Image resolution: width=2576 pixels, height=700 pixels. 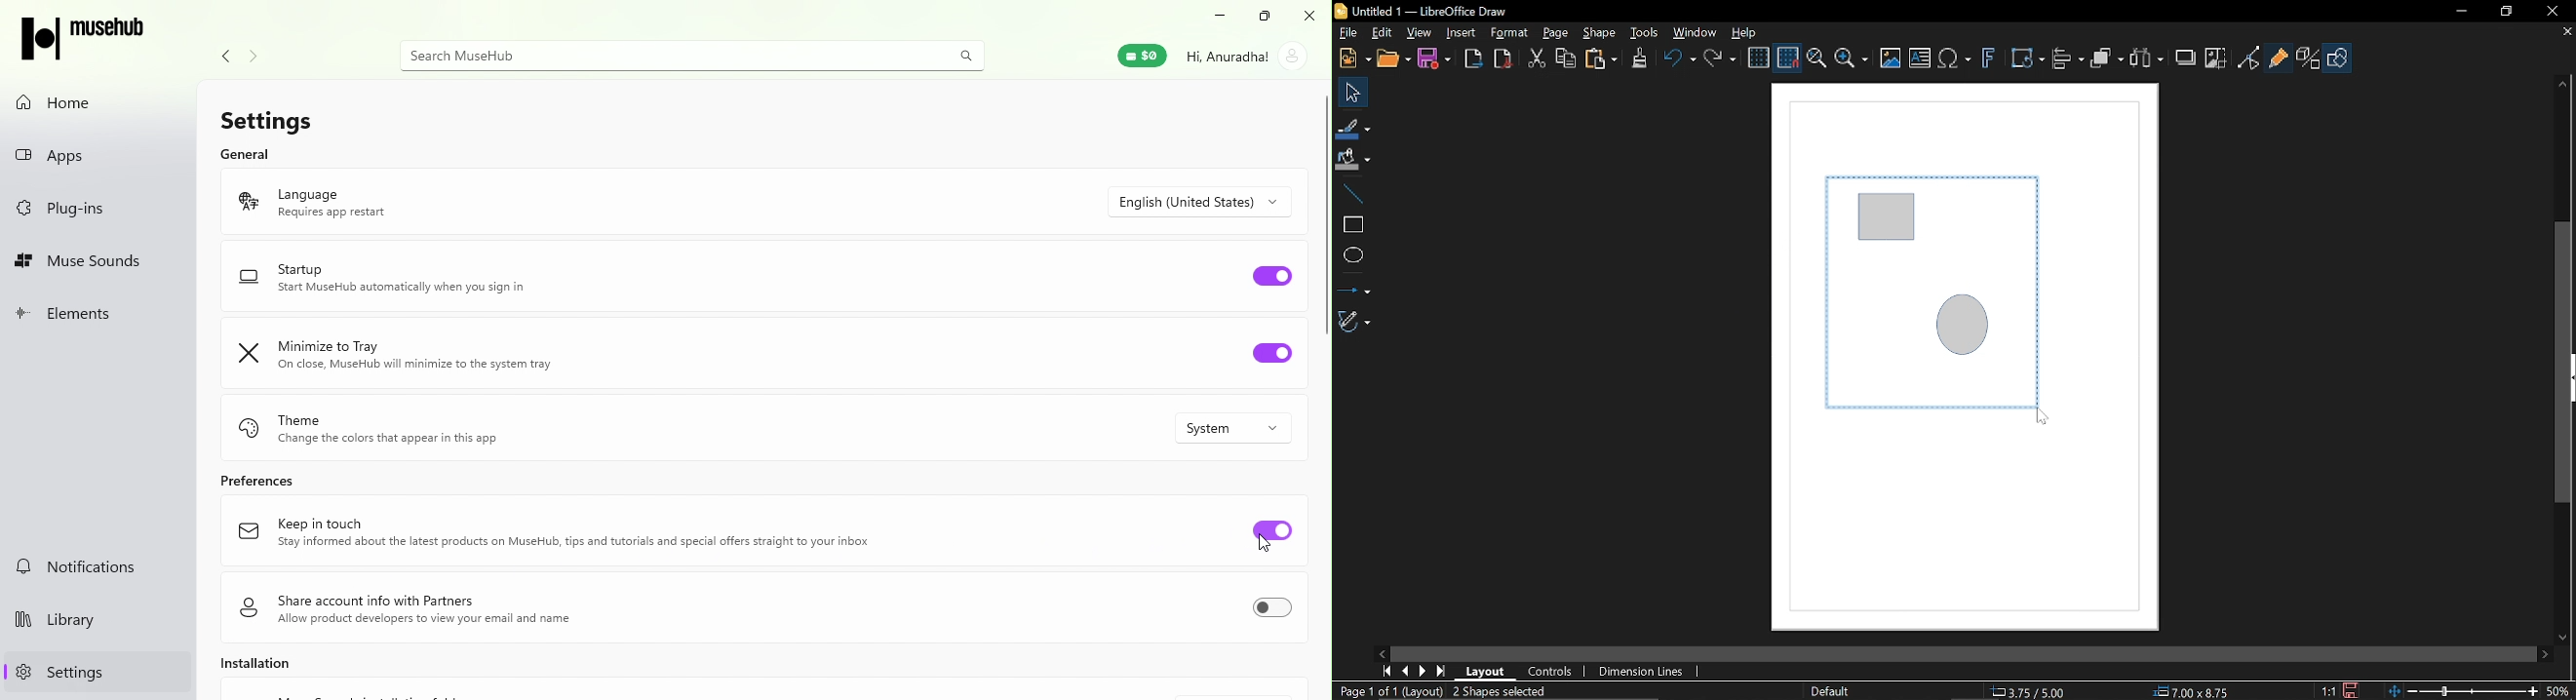 What do you see at coordinates (2564, 639) in the screenshot?
I see `Move down` at bounding box center [2564, 639].